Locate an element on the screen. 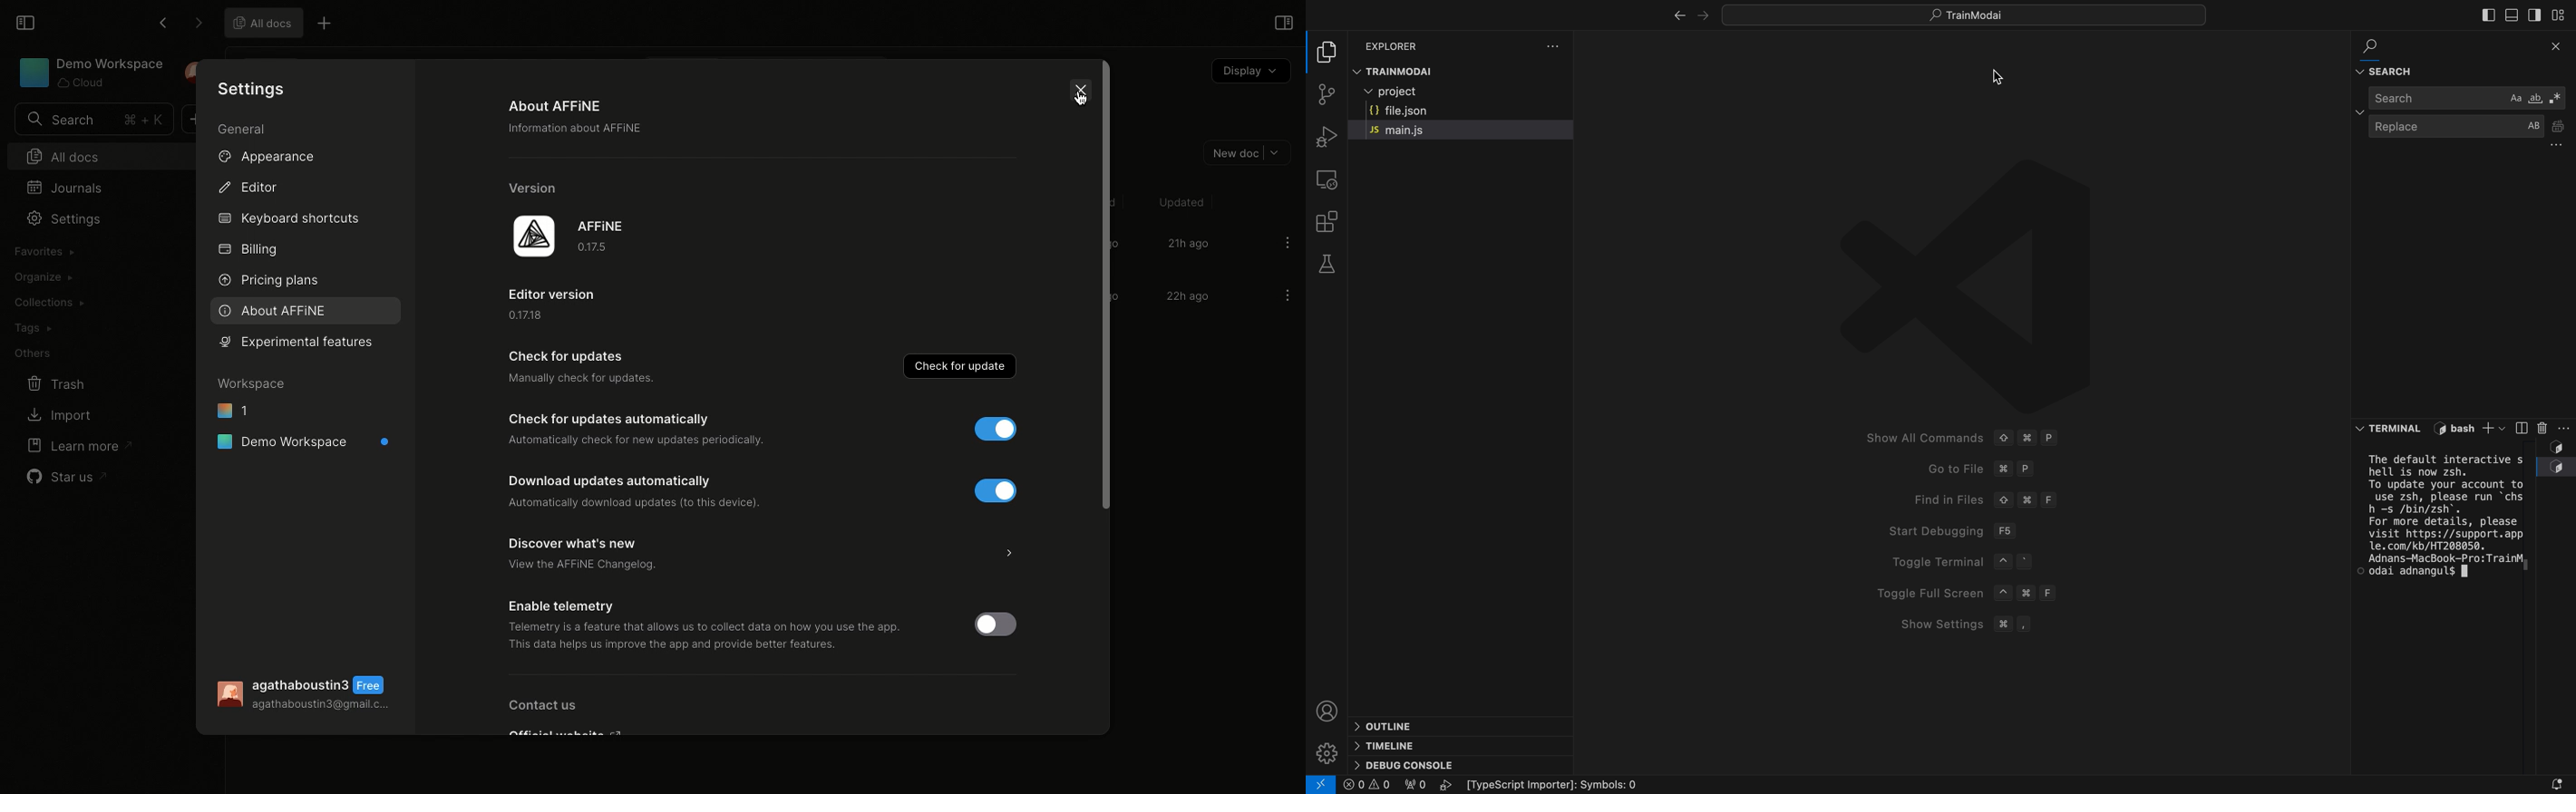 This screenshot has width=2576, height=812. Settings is located at coordinates (63, 218).